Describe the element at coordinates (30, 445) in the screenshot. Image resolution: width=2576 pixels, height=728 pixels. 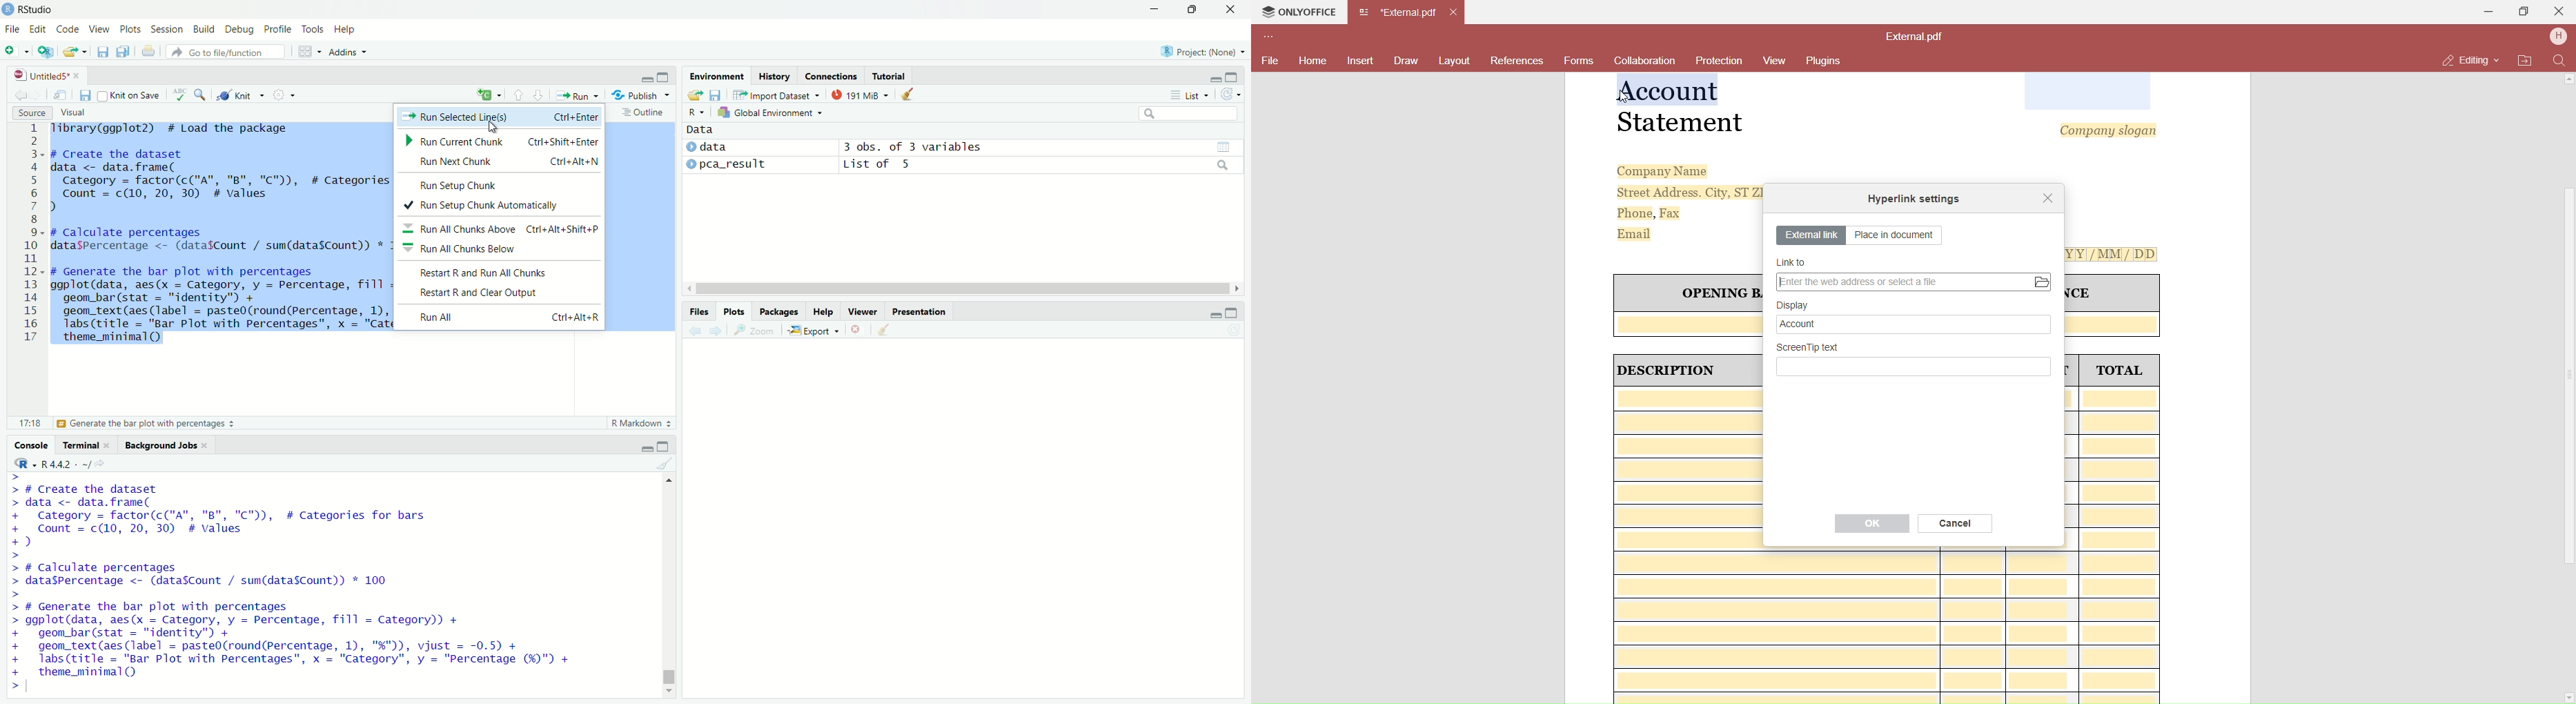
I see `console` at that location.